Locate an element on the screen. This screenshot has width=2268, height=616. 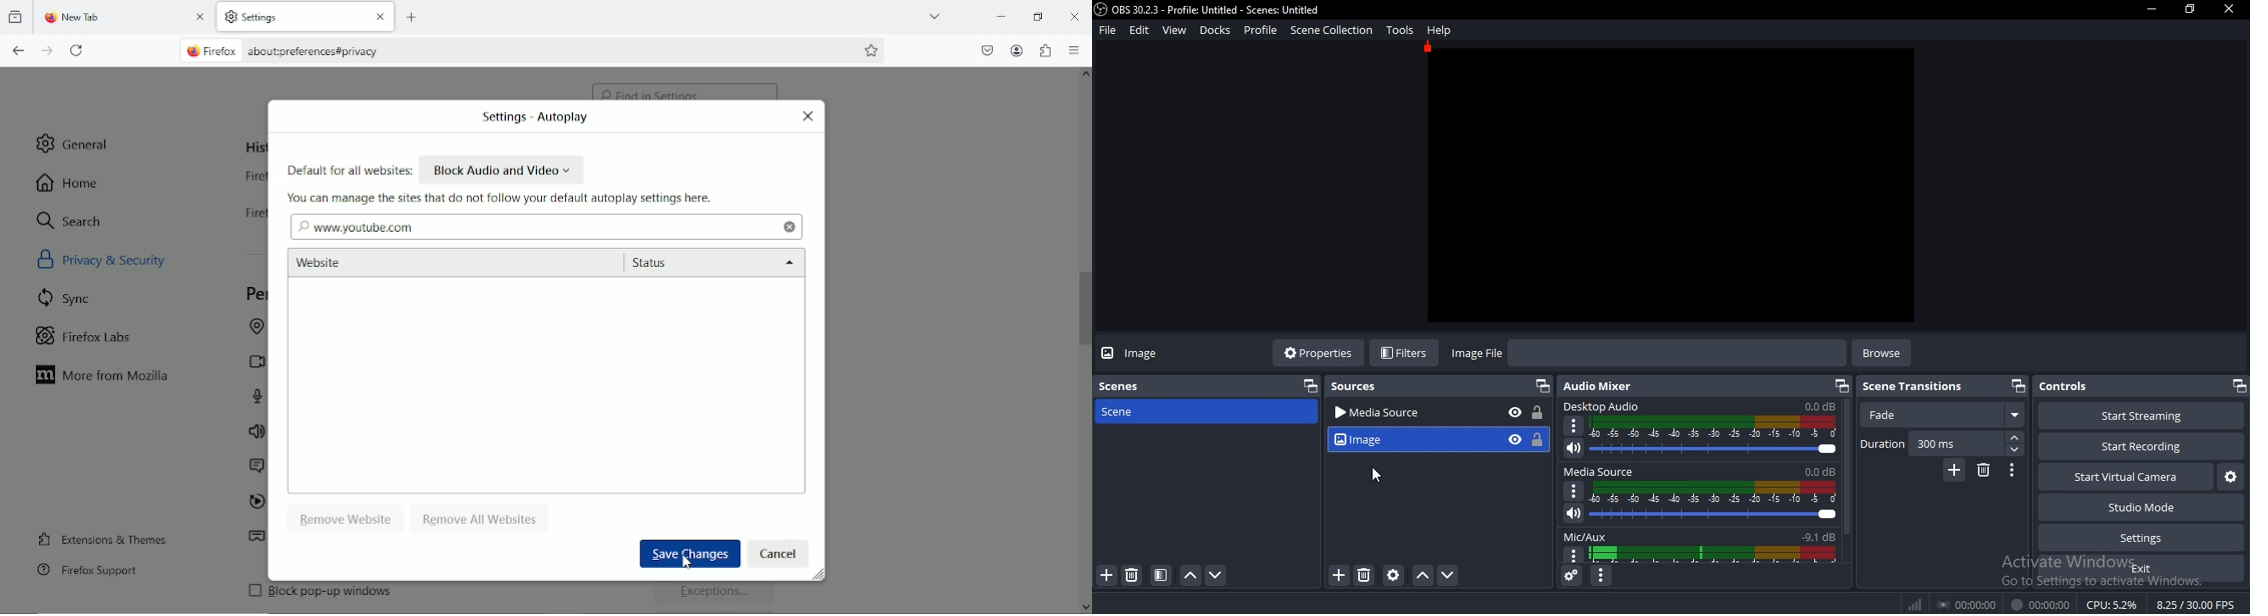
restore window is located at coordinates (2189, 11).